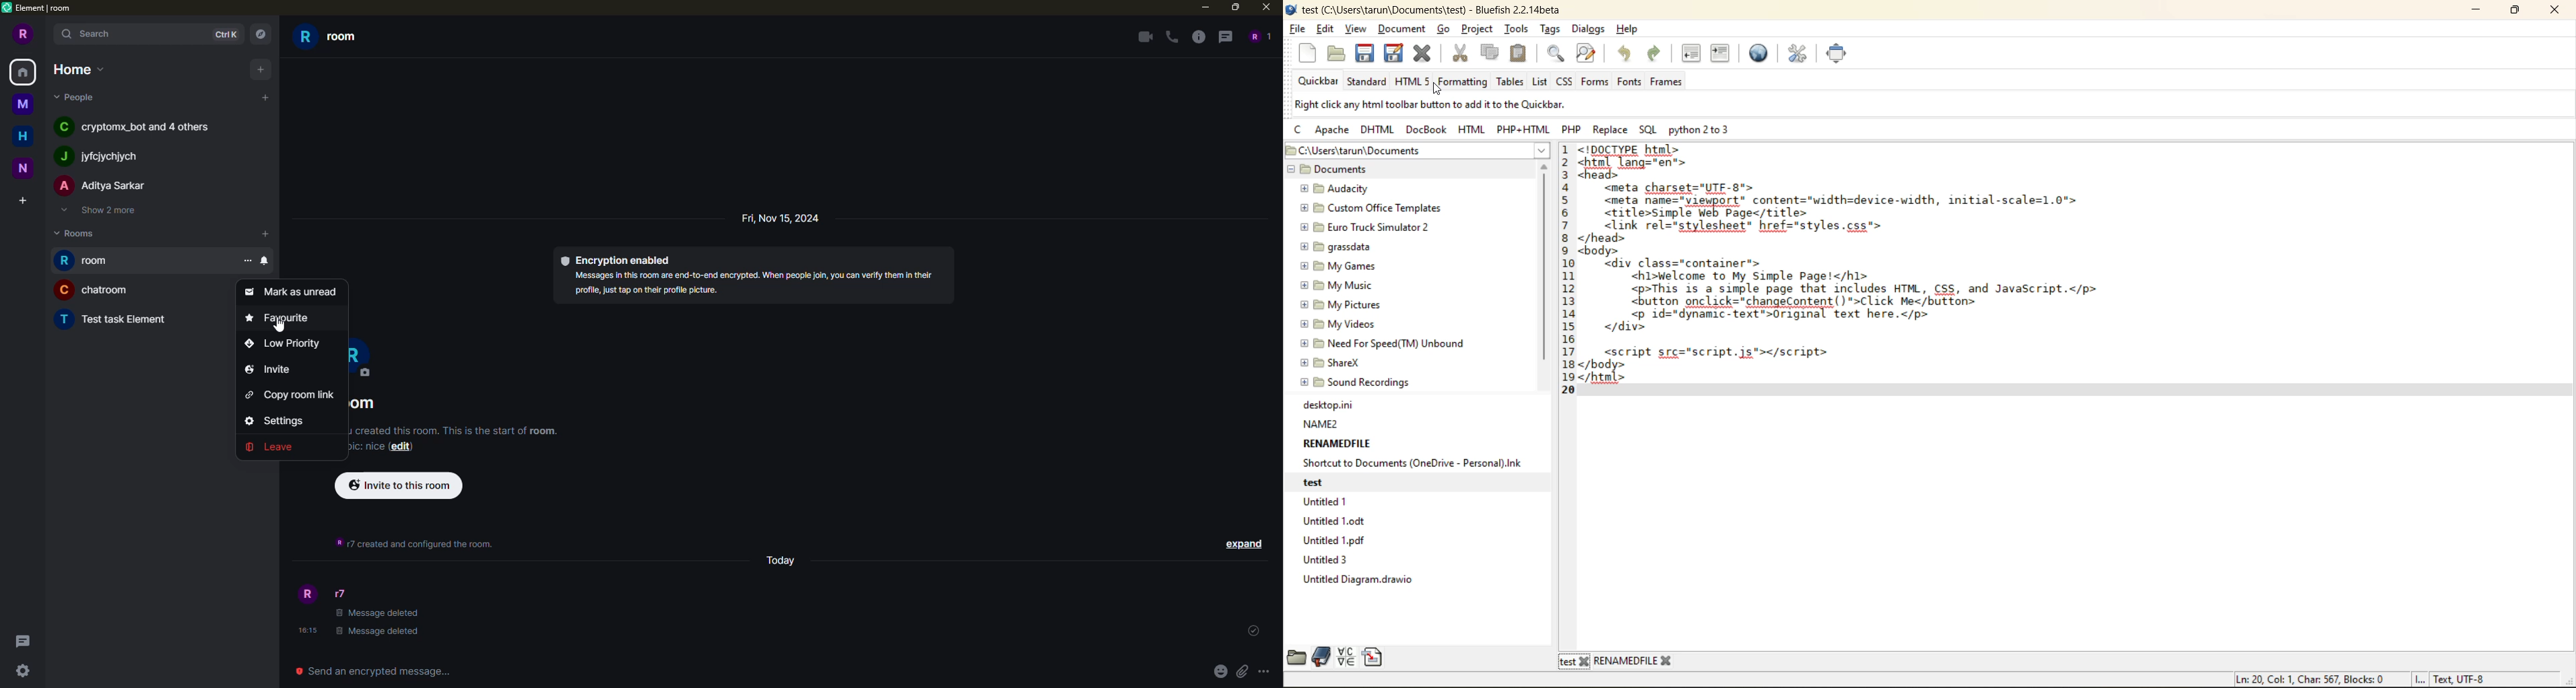  Describe the element at coordinates (90, 260) in the screenshot. I see `room` at that location.